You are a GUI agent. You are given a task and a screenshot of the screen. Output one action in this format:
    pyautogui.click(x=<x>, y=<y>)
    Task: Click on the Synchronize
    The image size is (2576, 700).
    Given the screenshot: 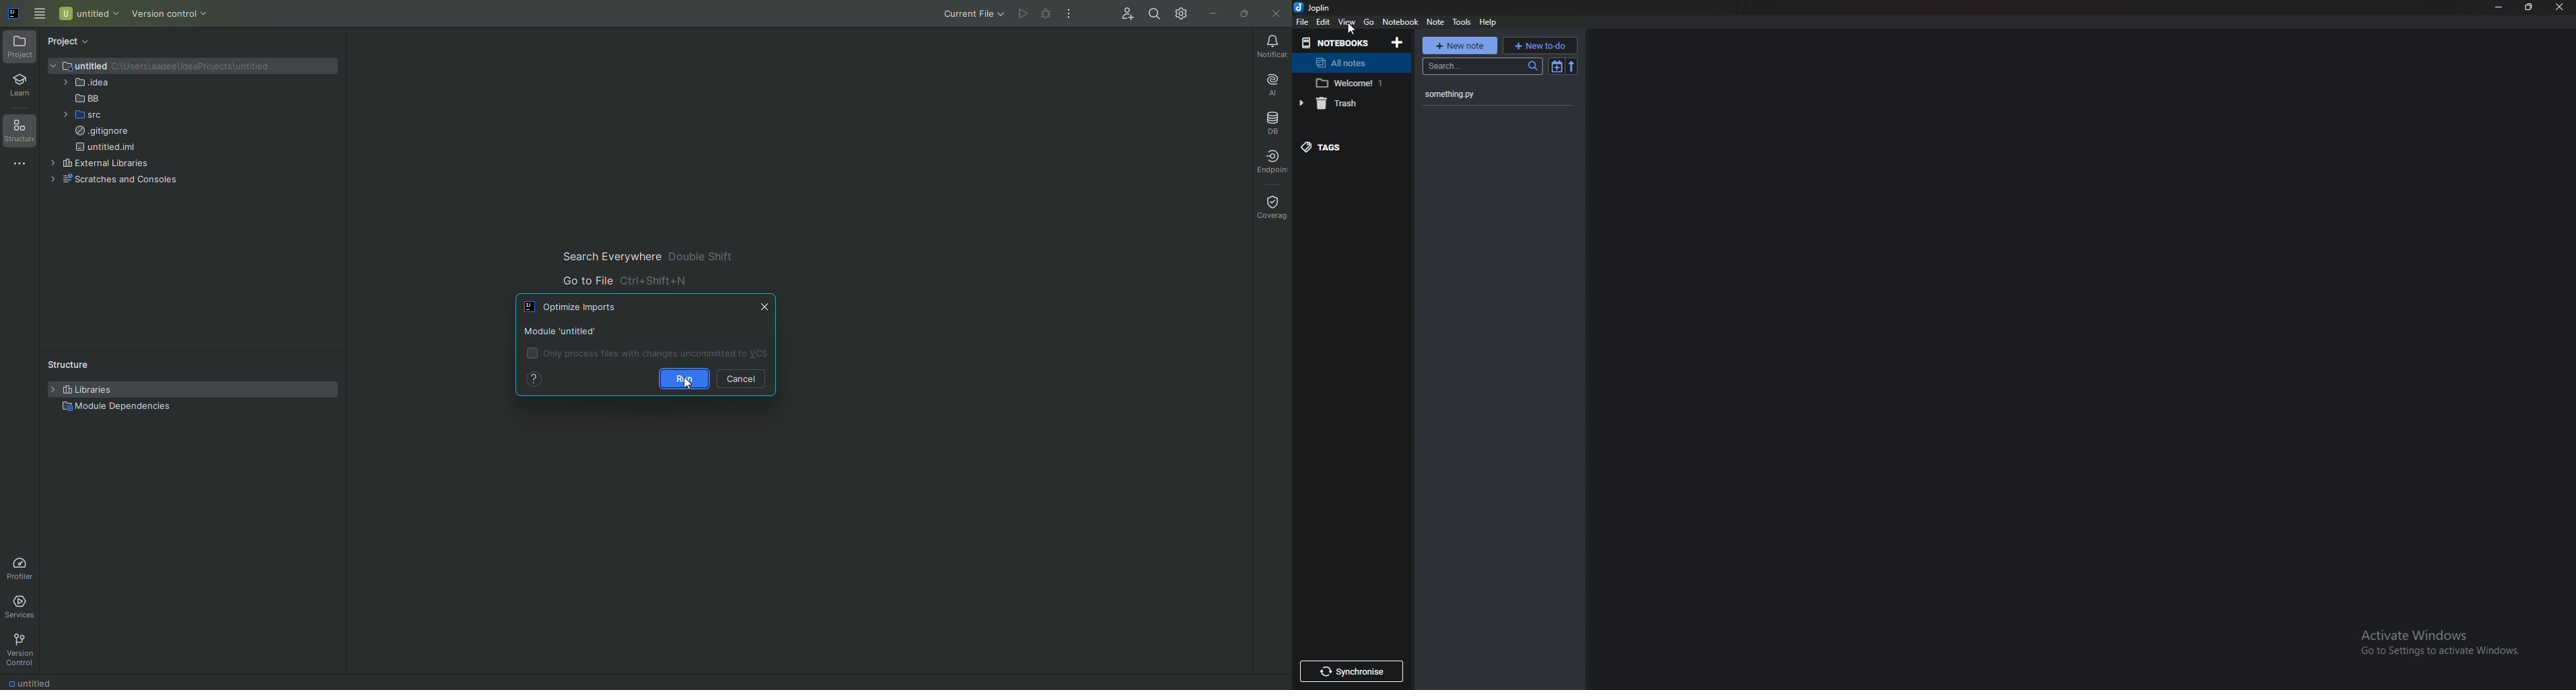 What is the action you would take?
    pyautogui.click(x=1347, y=671)
    